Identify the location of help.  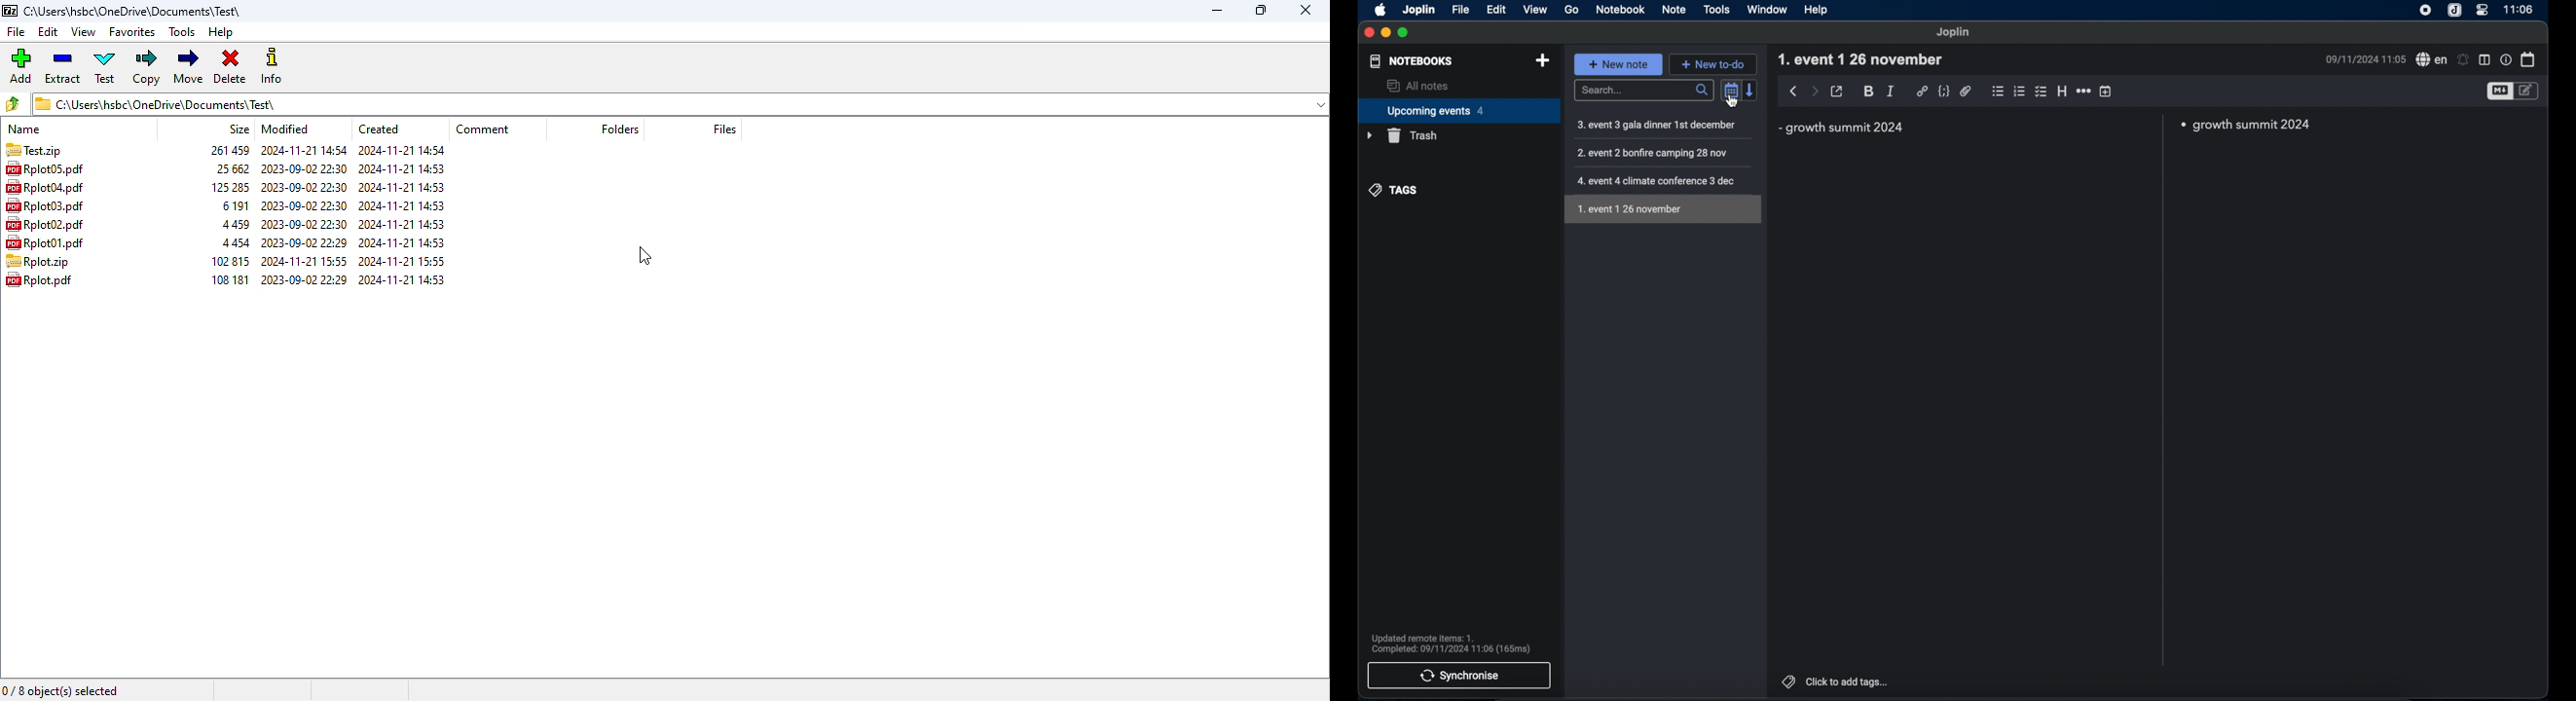
(1817, 11).